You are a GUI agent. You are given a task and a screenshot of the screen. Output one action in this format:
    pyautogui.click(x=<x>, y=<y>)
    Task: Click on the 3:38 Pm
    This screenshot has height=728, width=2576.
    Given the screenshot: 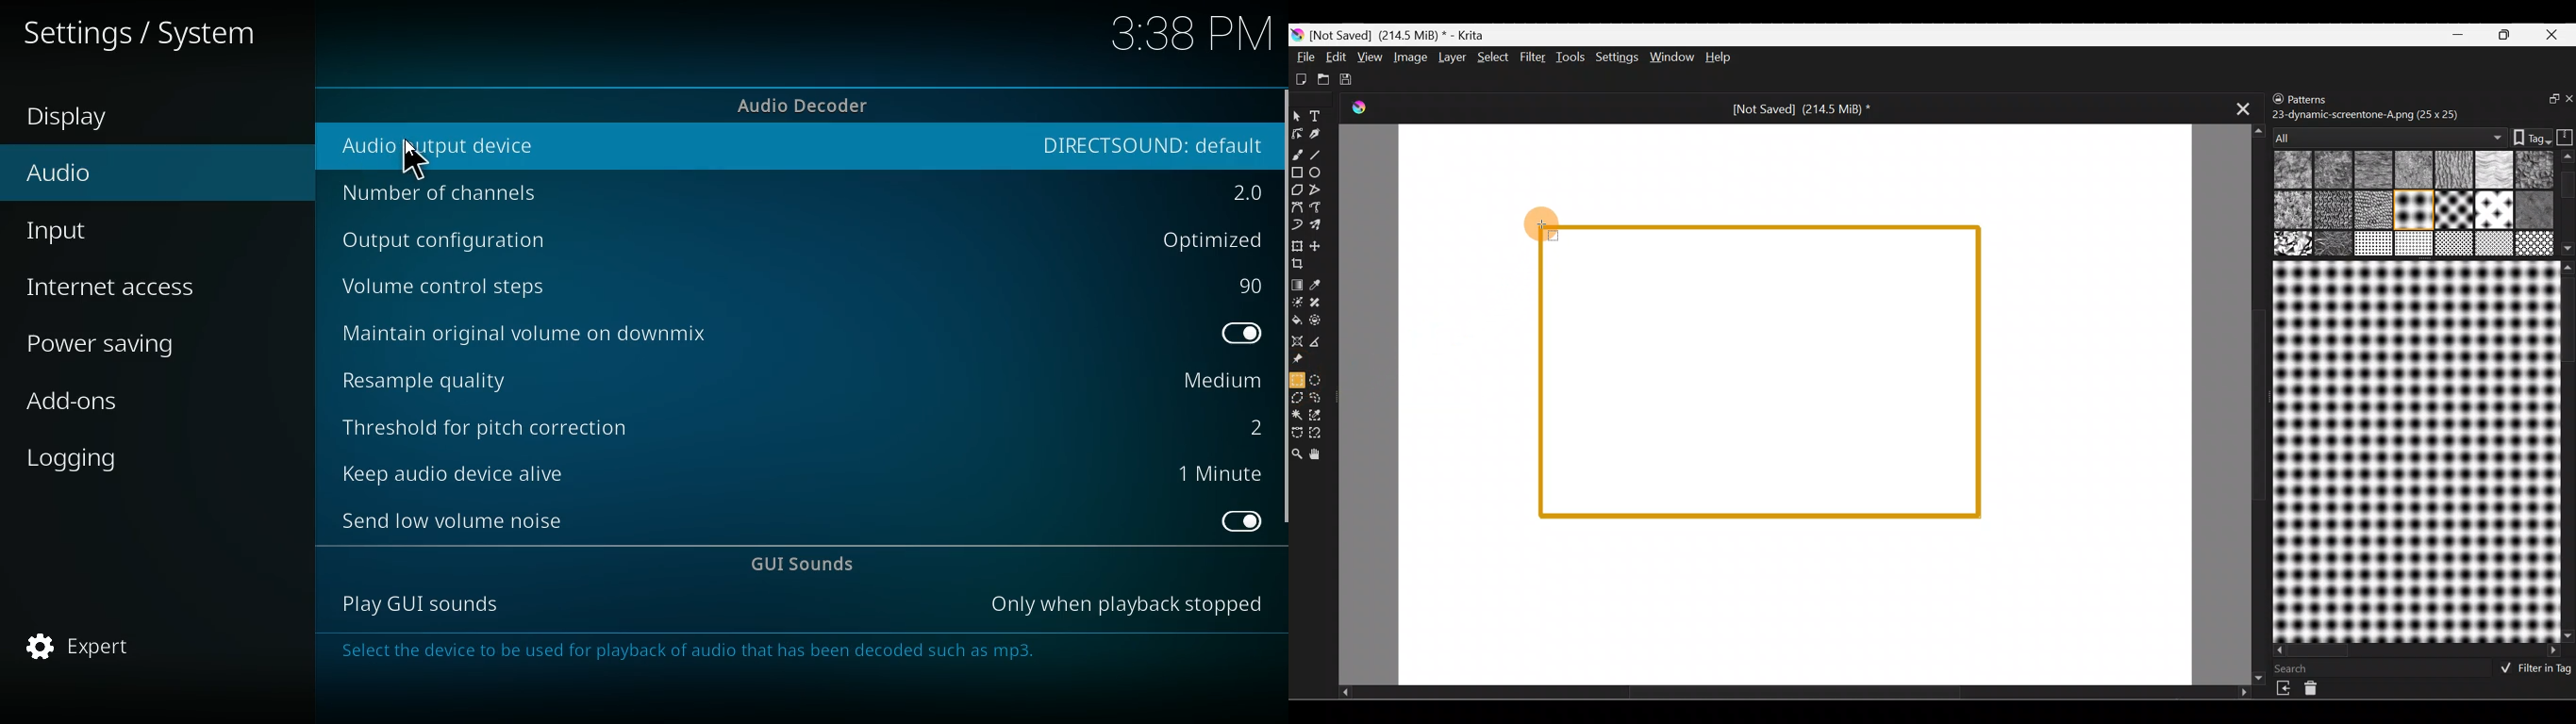 What is the action you would take?
    pyautogui.click(x=1184, y=37)
    